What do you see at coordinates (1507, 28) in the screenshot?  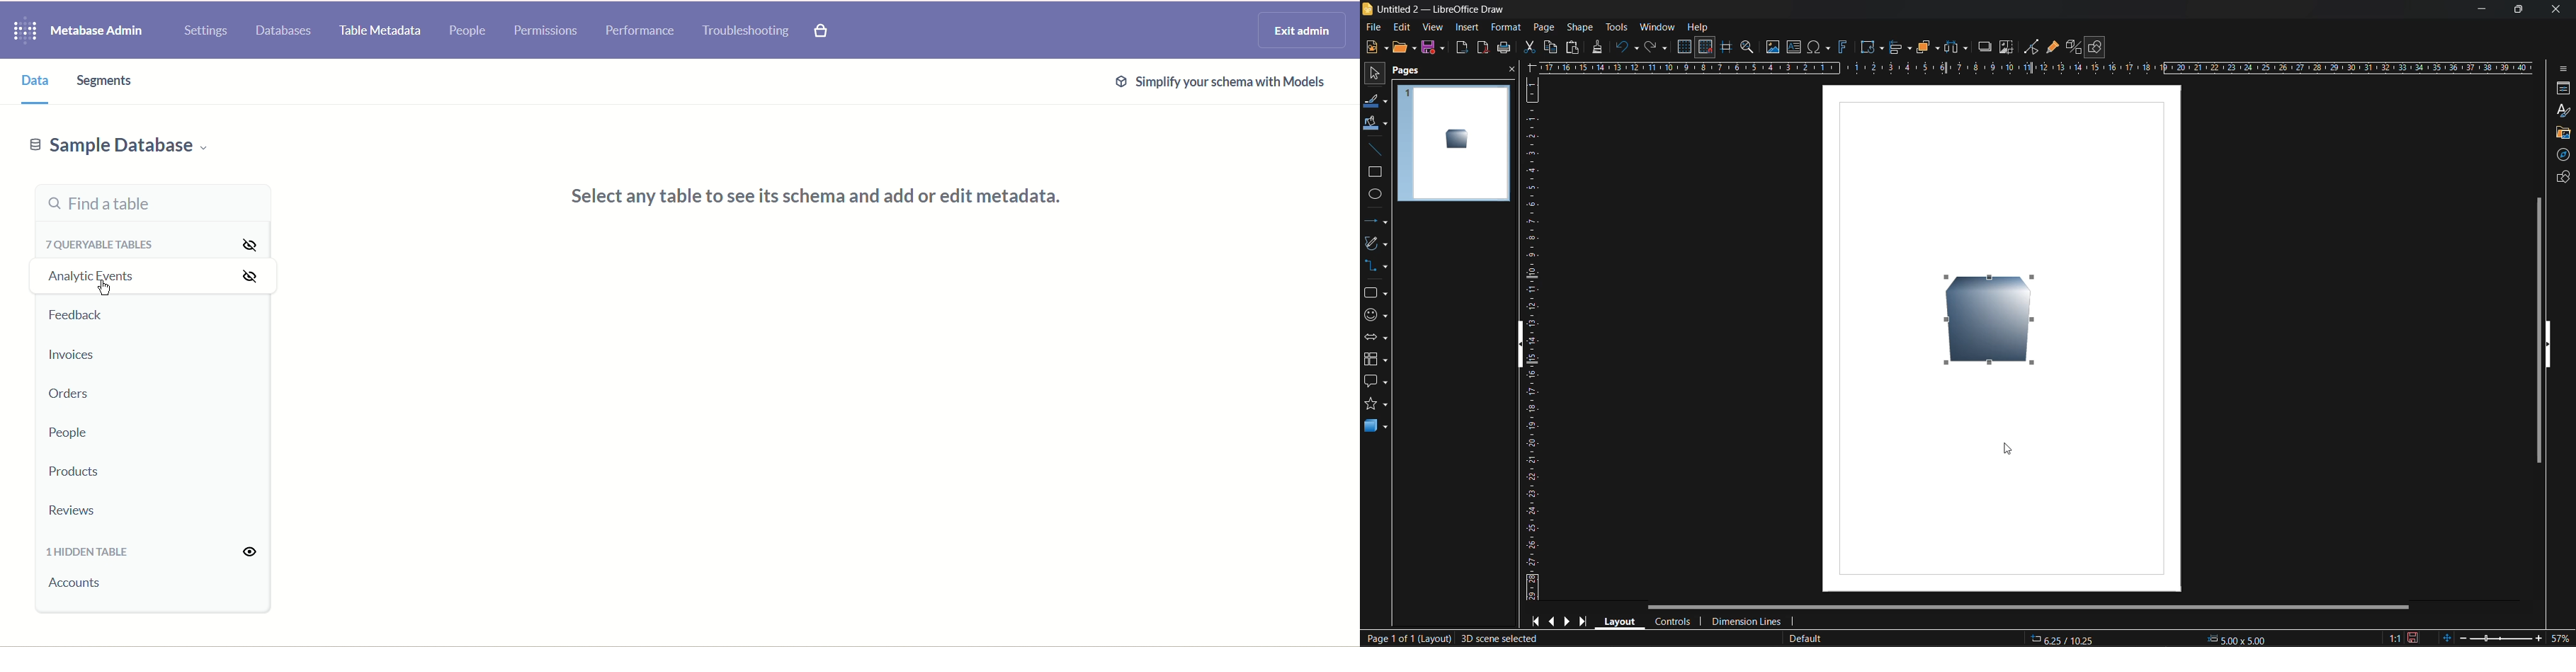 I see `format` at bounding box center [1507, 28].